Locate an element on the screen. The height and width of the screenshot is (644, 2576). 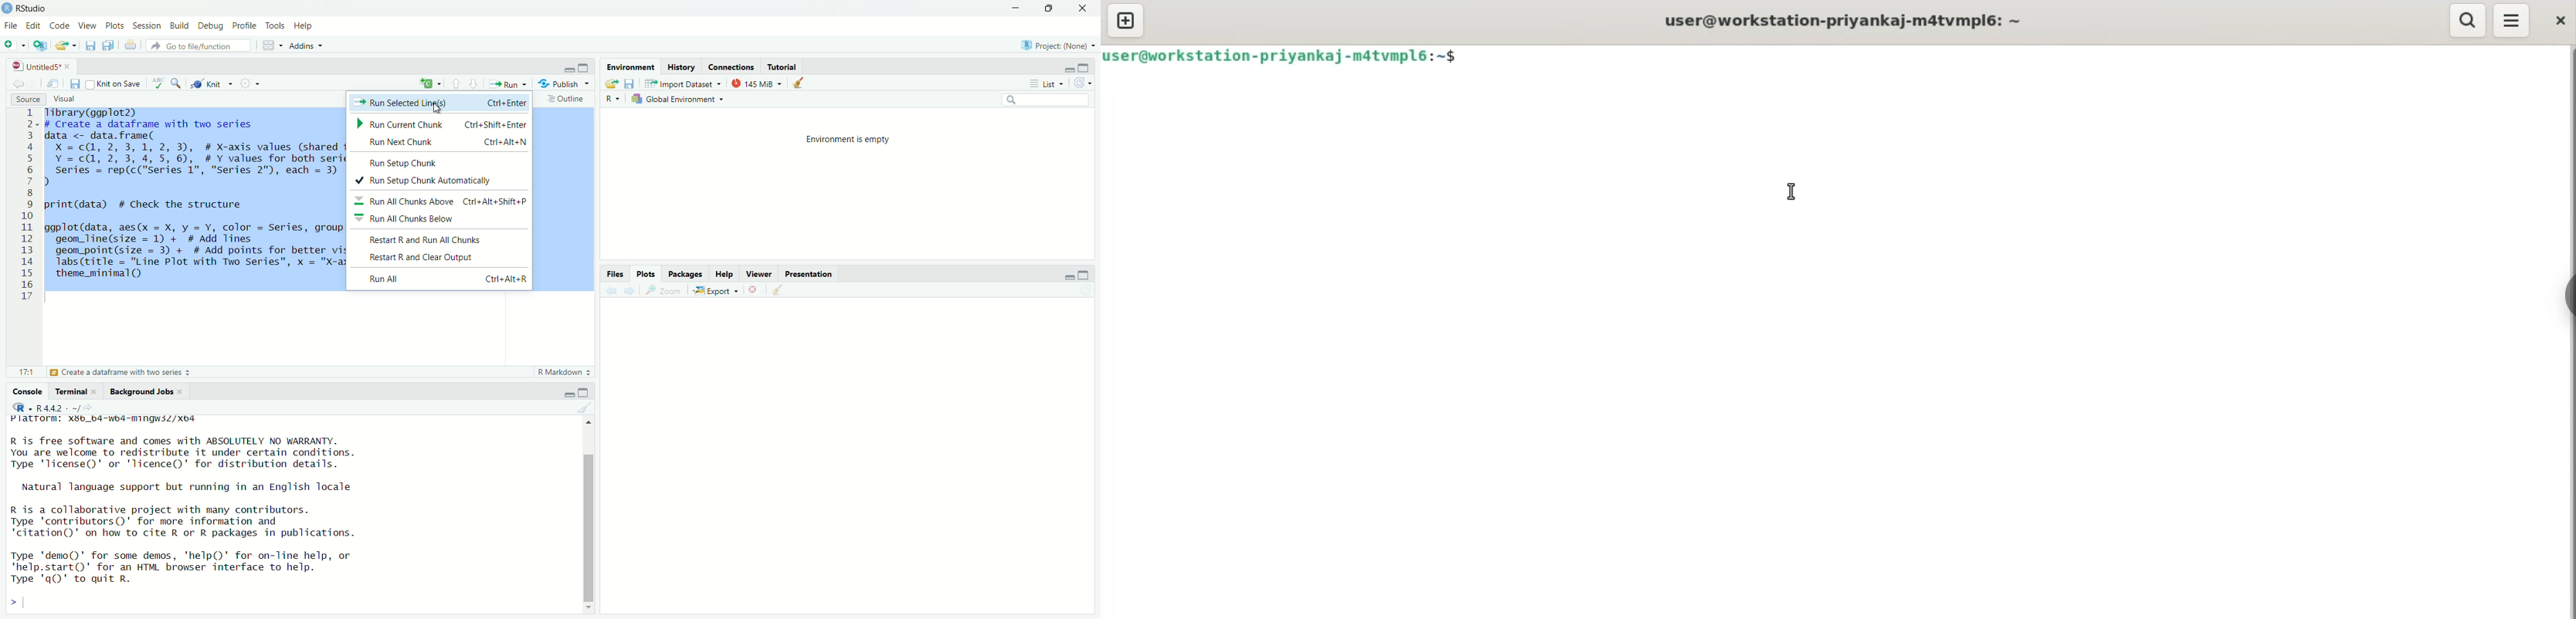
menu is located at coordinates (2511, 20).